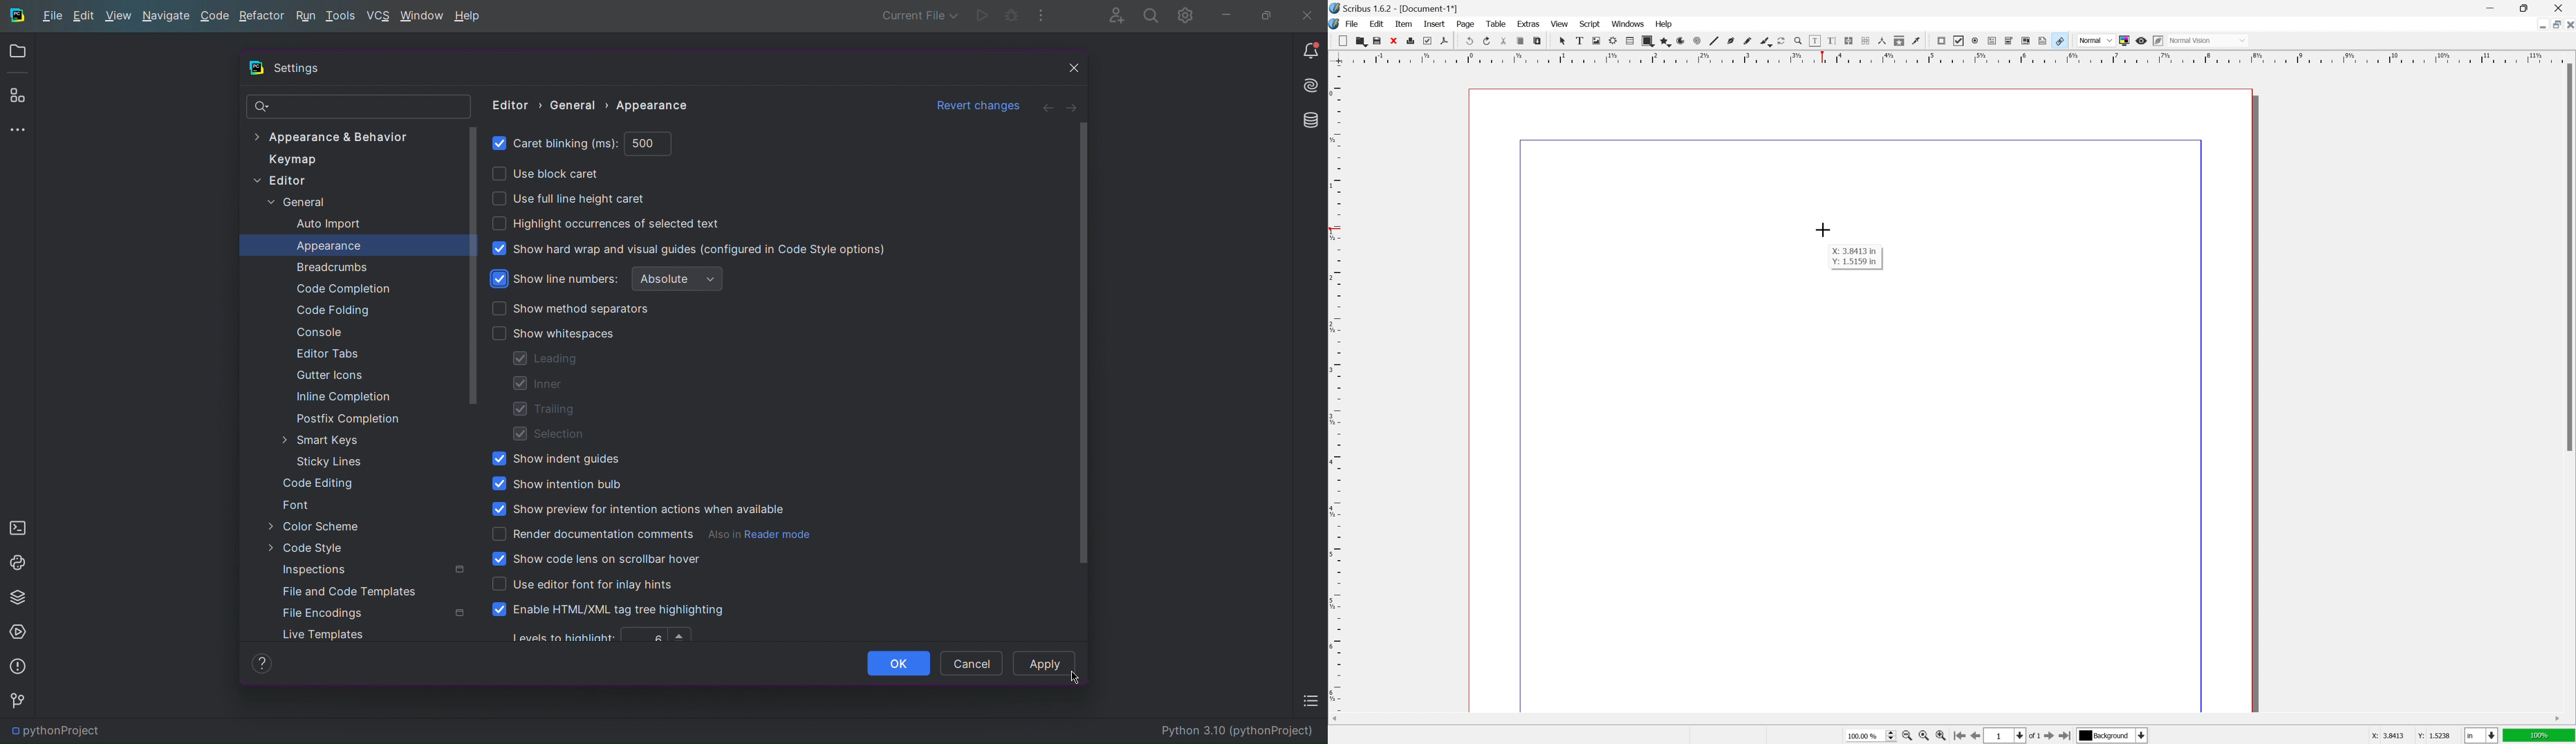  I want to click on render frame, so click(1614, 40).